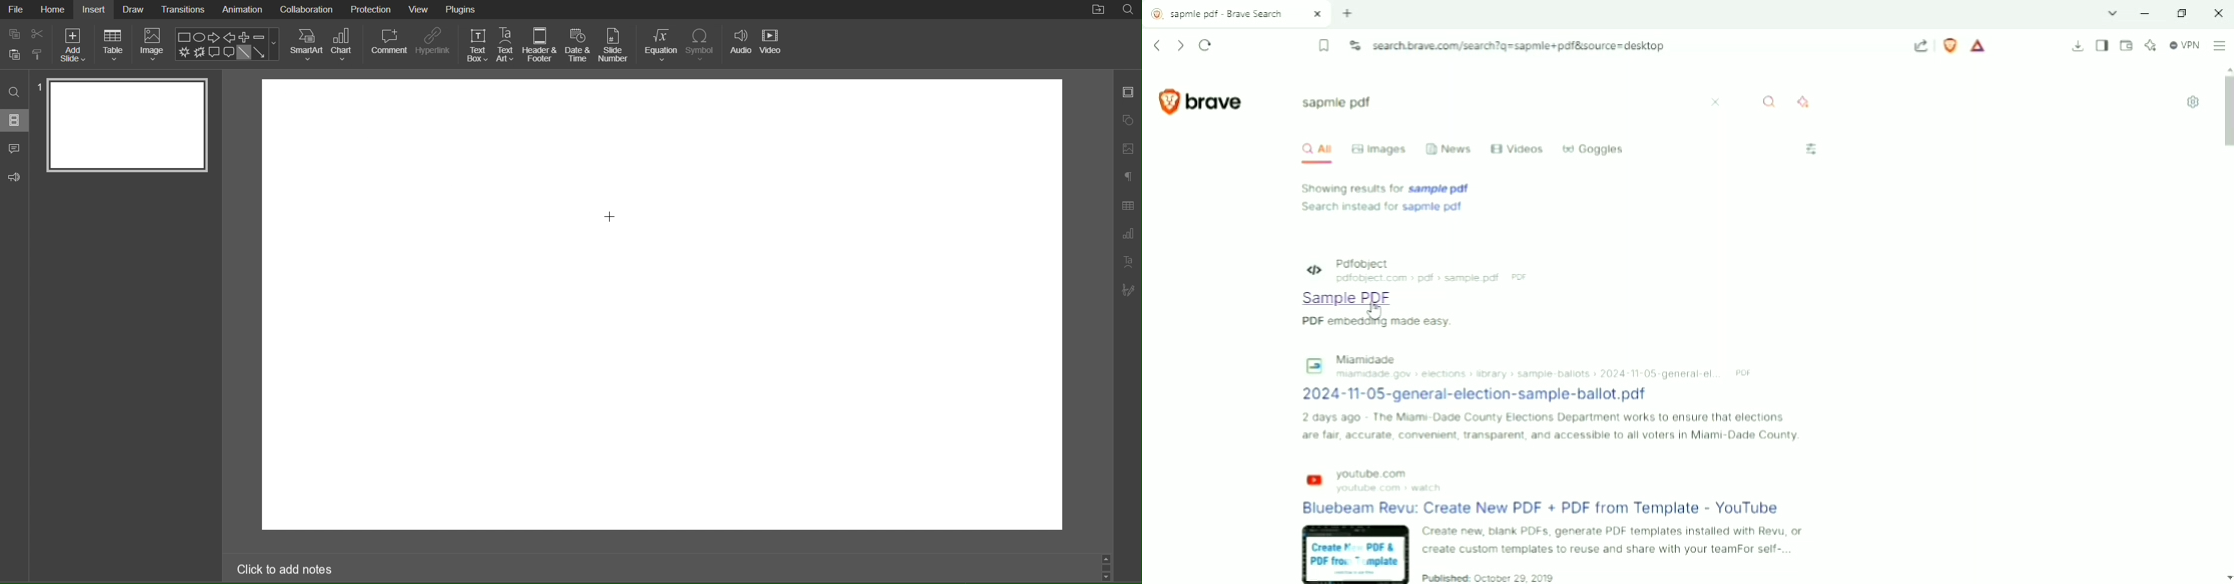 The image size is (2240, 588). Describe the element at coordinates (433, 45) in the screenshot. I see `Hyperlink` at that location.